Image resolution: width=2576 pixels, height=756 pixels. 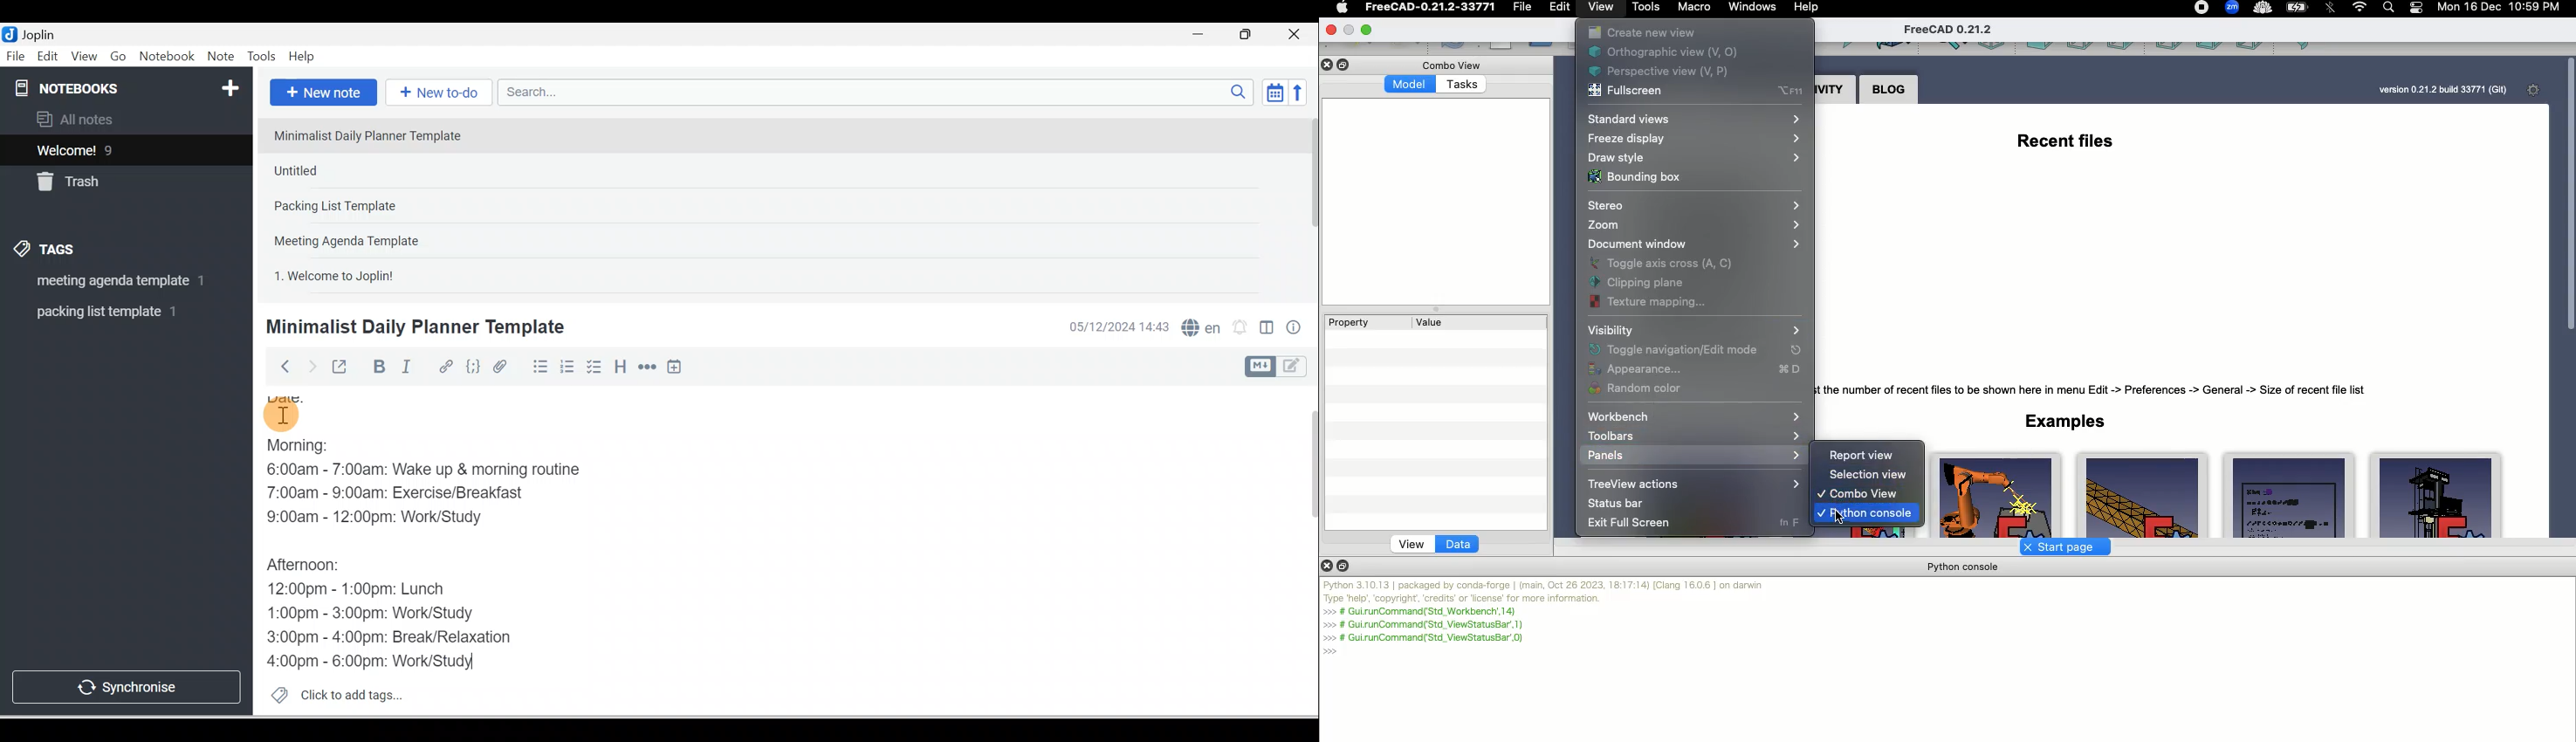 I want to click on Notebook, so click(x=166, y=57).